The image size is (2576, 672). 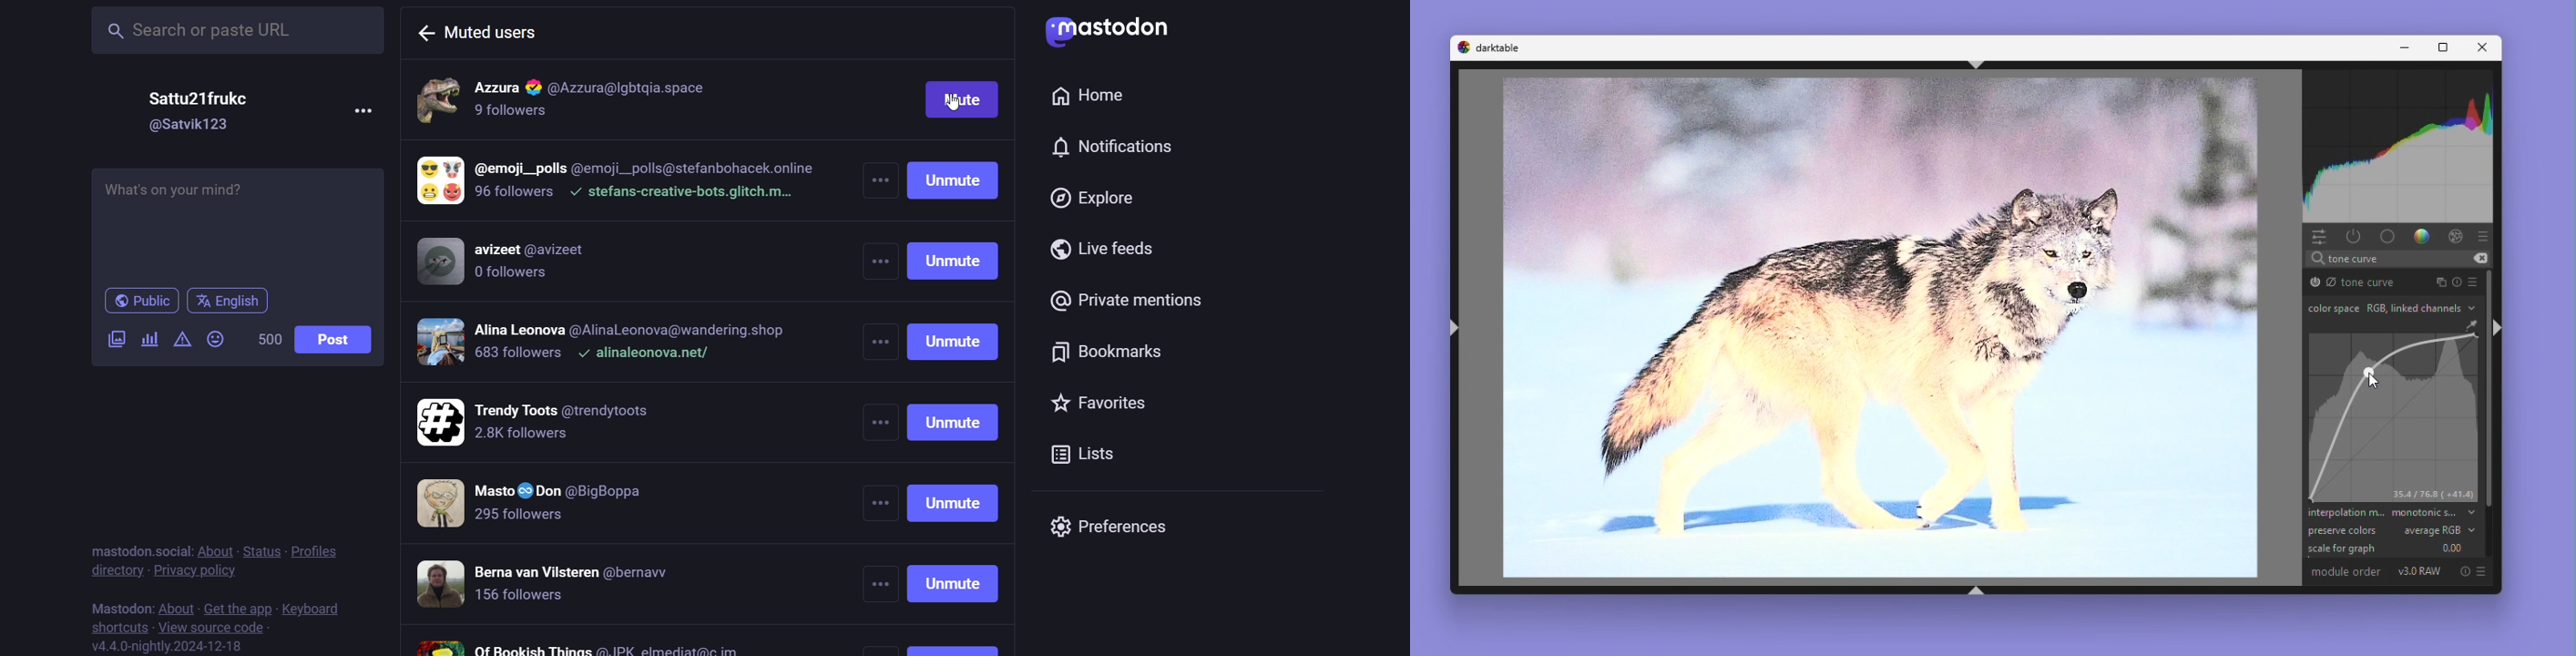 I want to click on preferences, so click(x=1117, y=528).